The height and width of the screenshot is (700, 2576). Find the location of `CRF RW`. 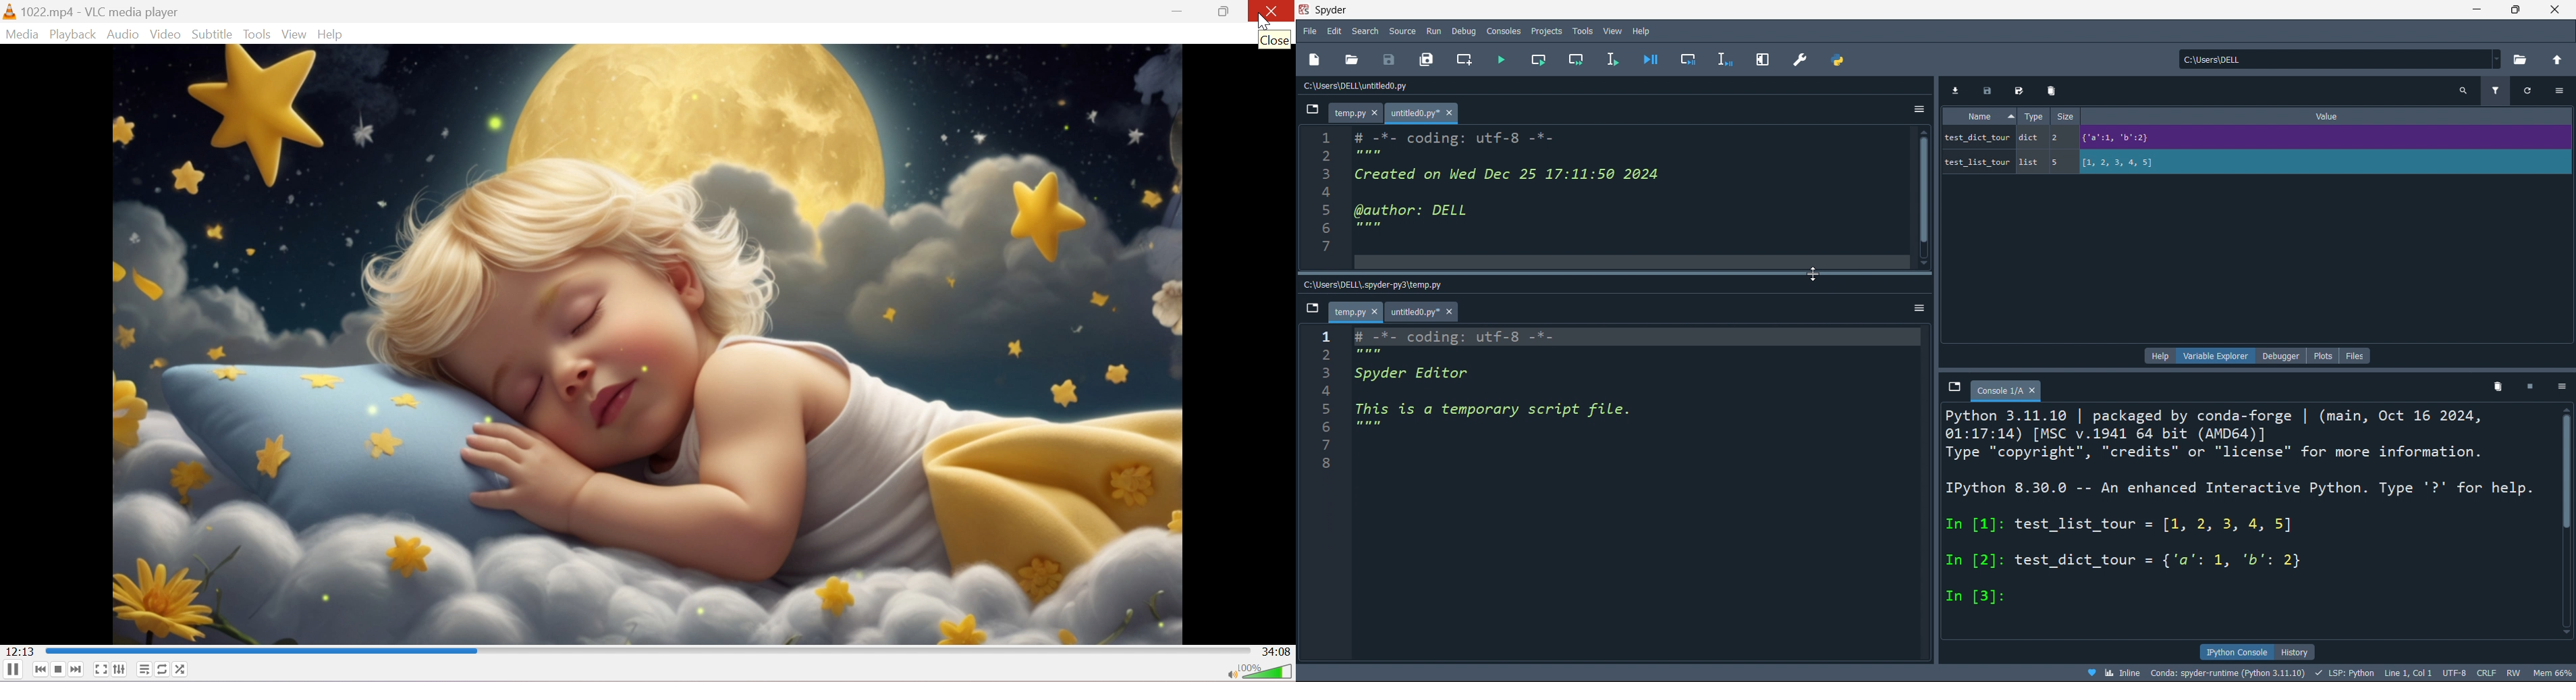

CRF RW is located at coordinates (2502, 673).